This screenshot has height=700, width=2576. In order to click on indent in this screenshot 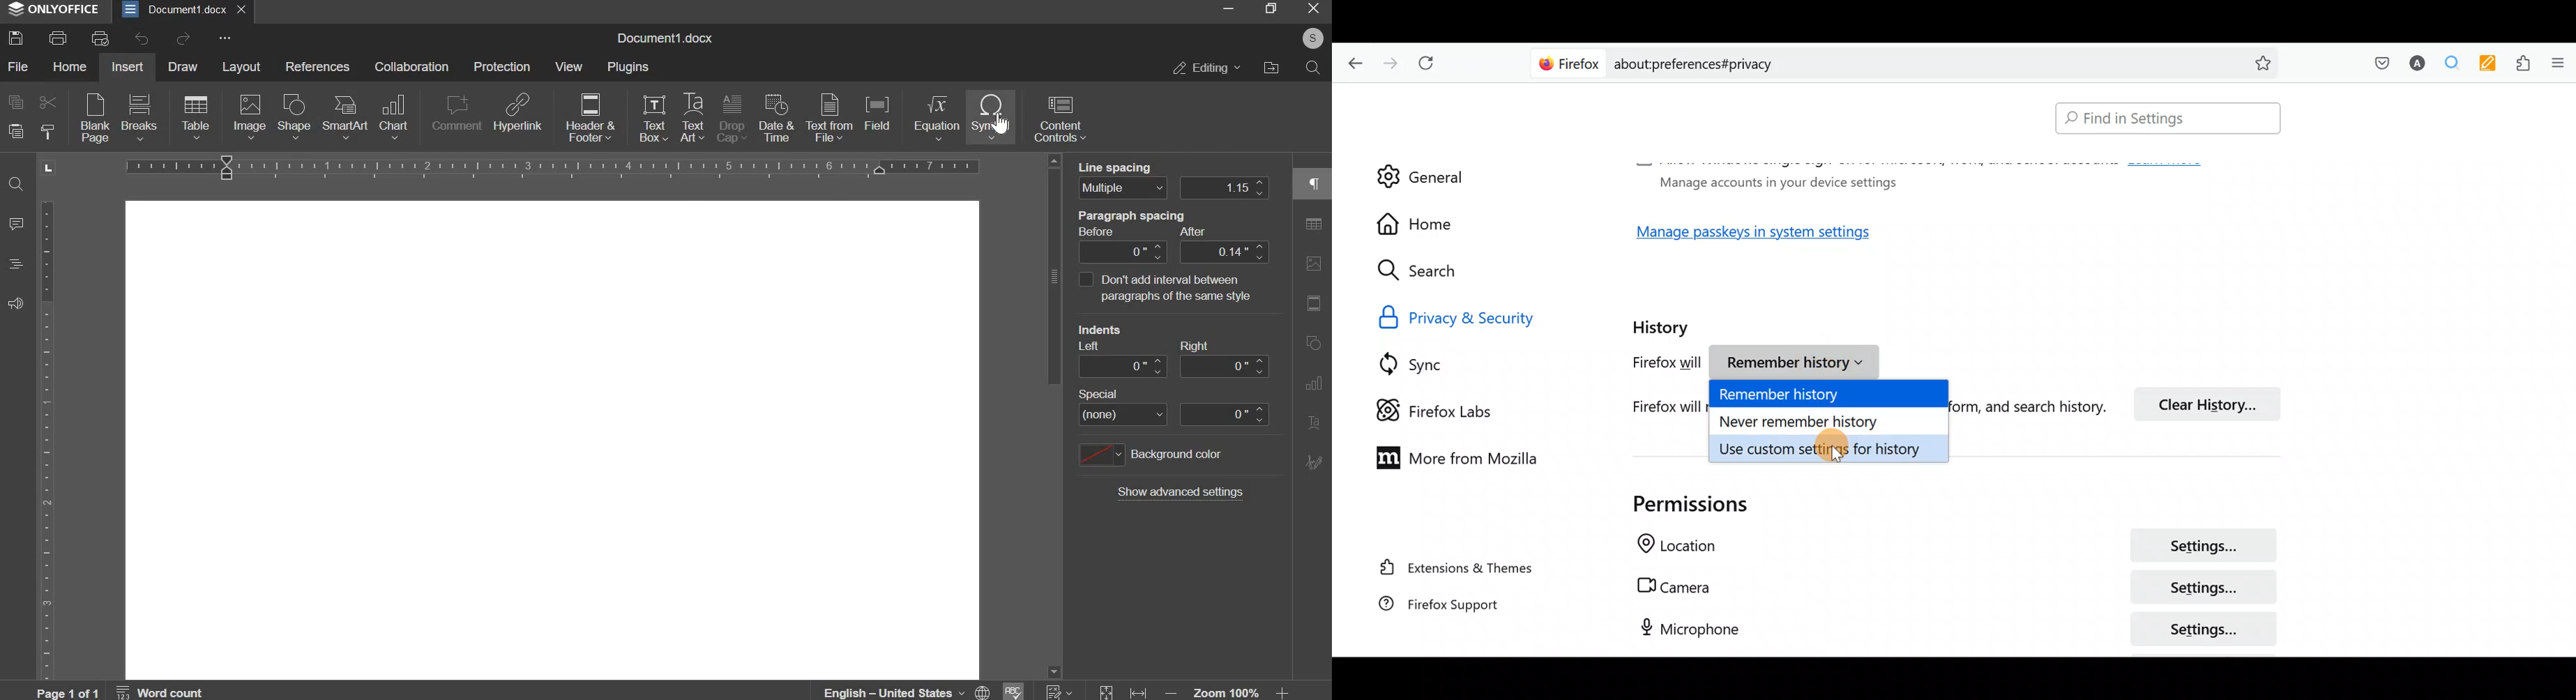, I will do `click(1172, 365)`.